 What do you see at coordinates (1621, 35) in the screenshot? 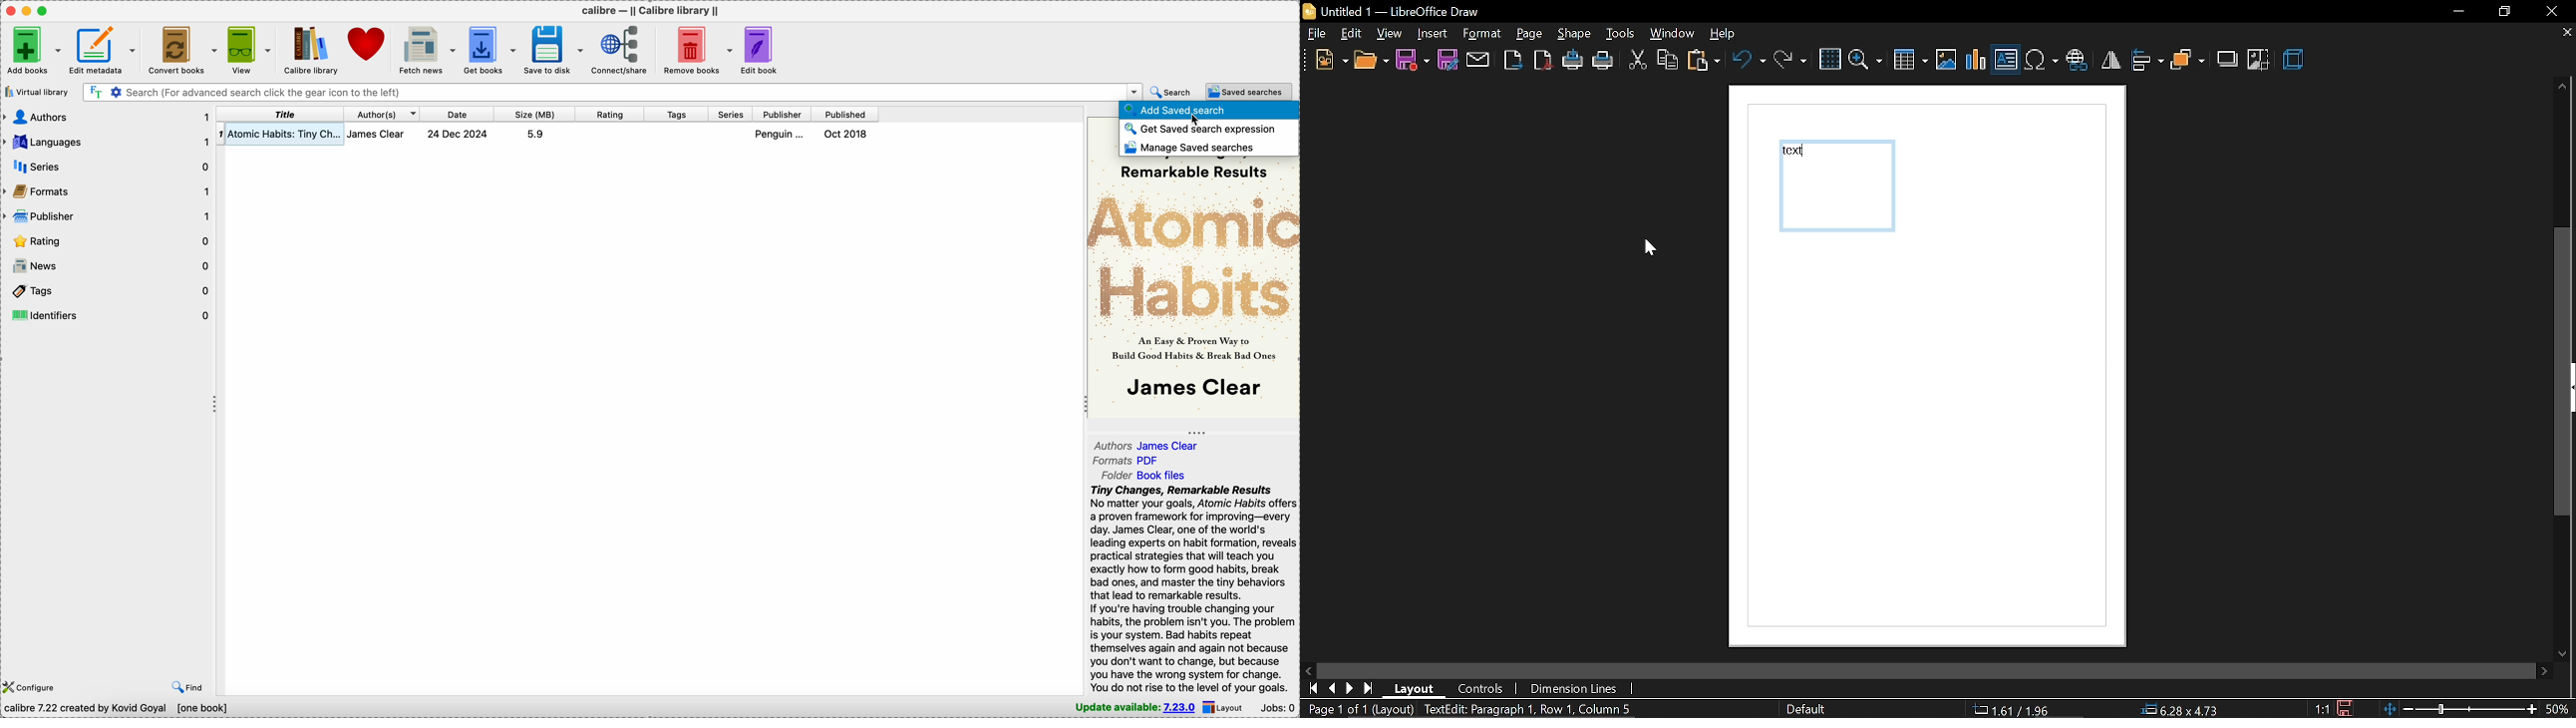
I see `tools` at bounding box center [1621, 35].